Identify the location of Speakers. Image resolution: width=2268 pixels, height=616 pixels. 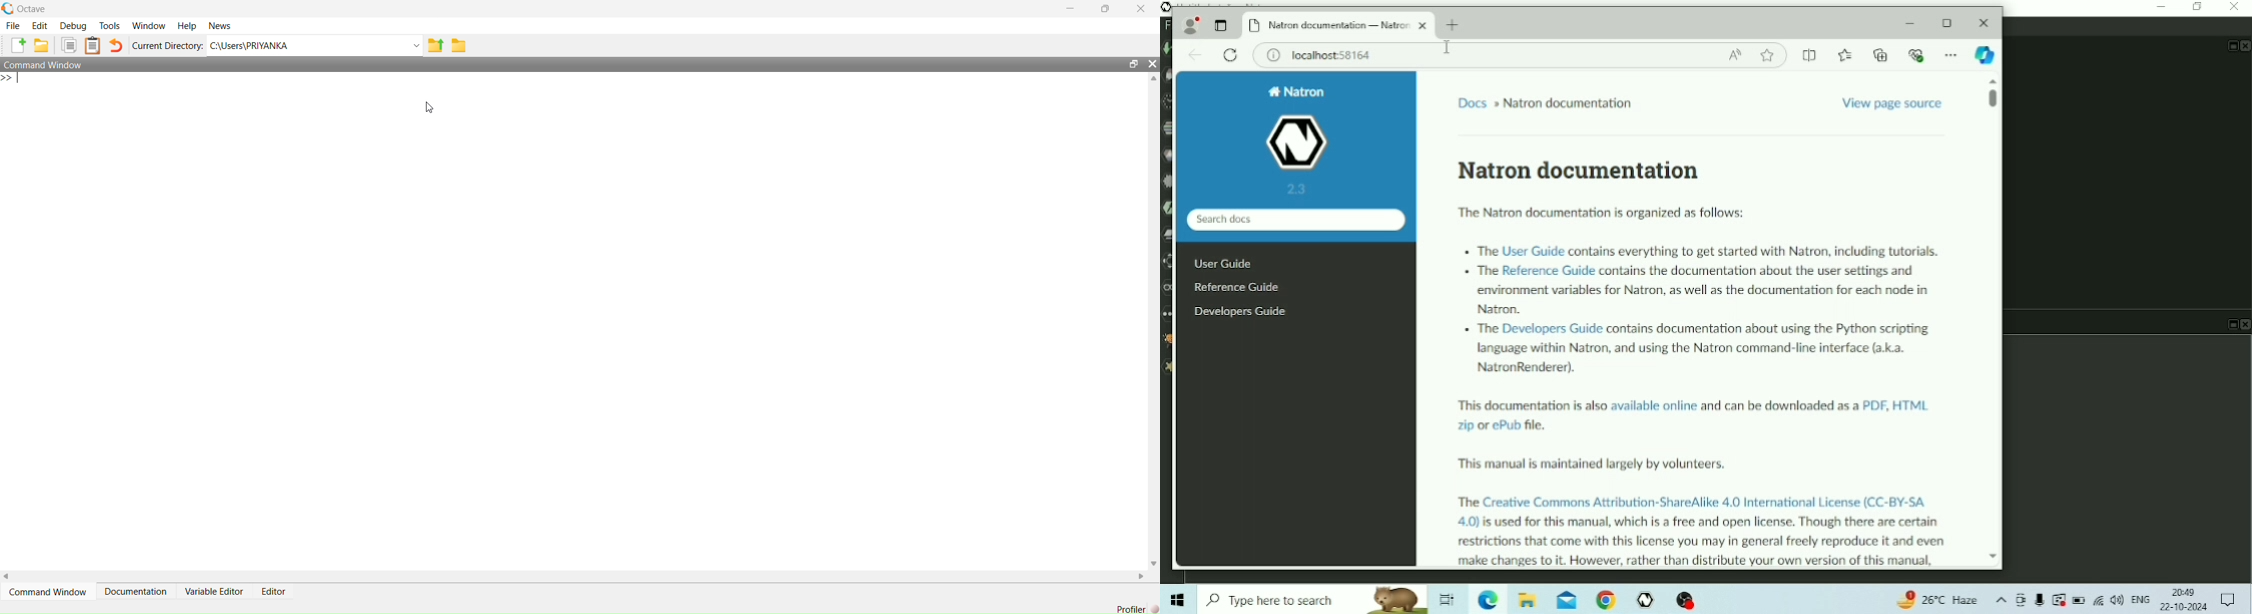
(2117, 600).